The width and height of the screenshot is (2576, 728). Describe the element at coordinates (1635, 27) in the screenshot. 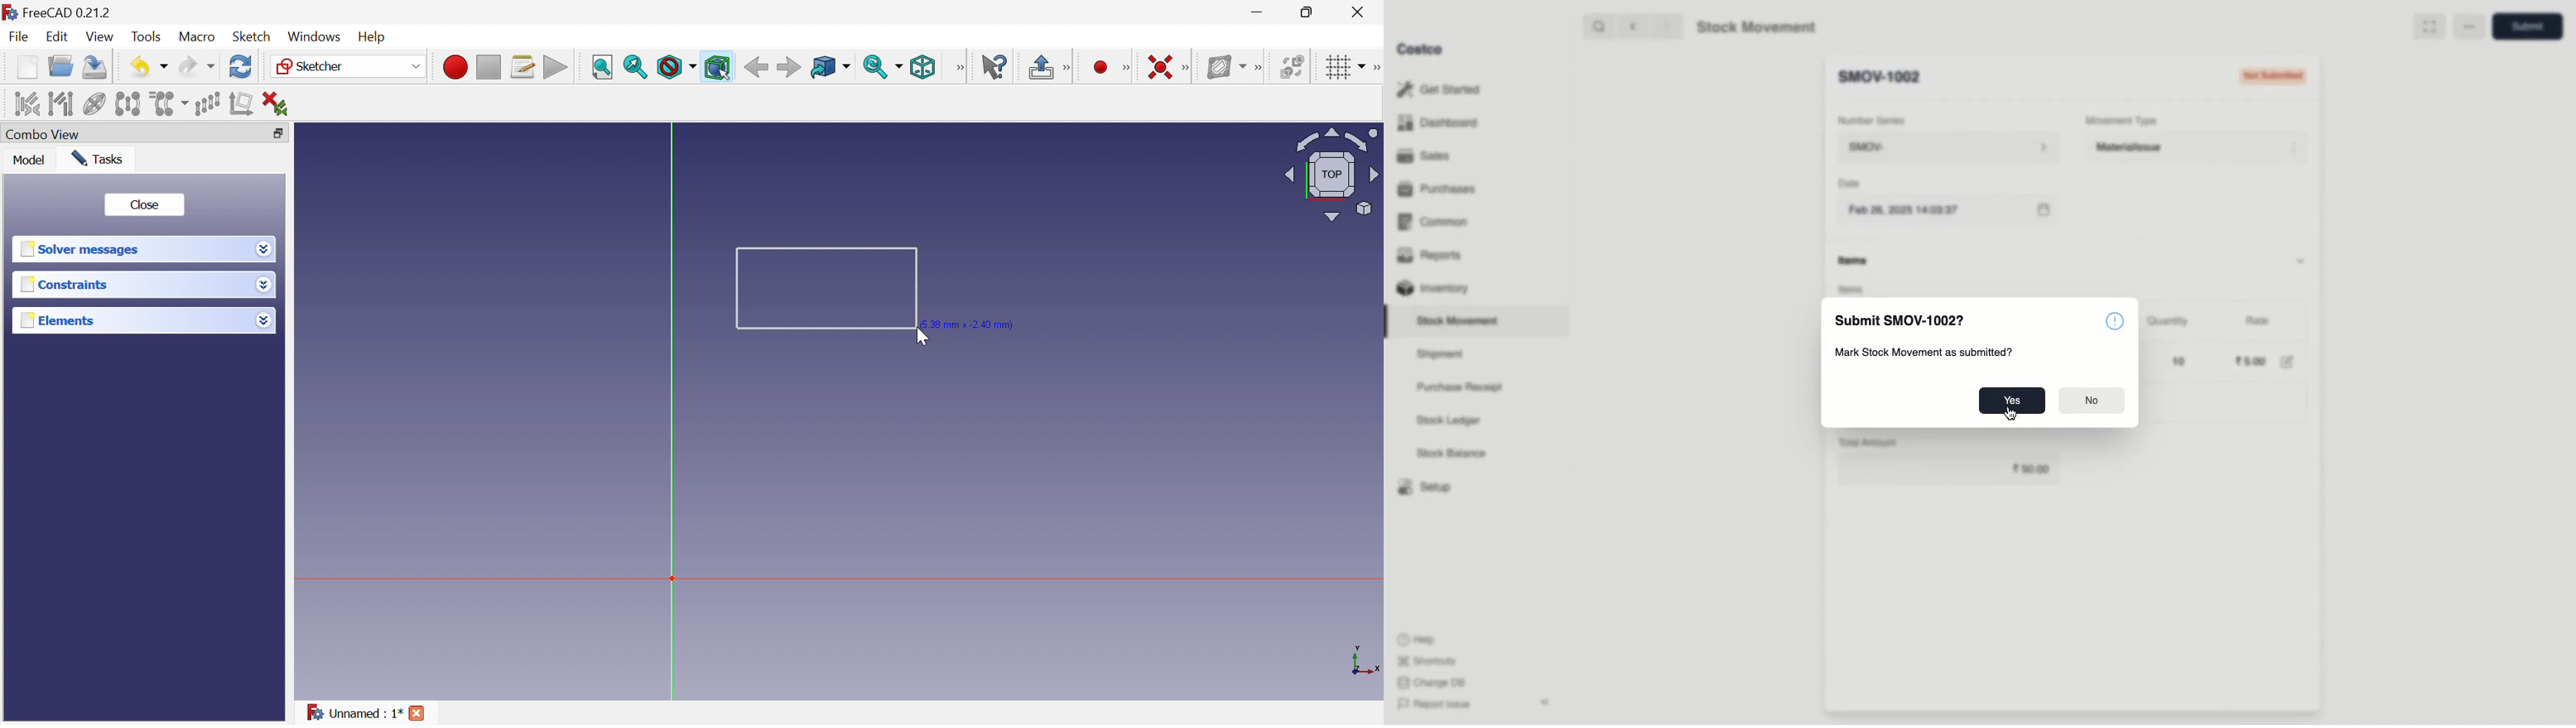

I see `backward` at that location.